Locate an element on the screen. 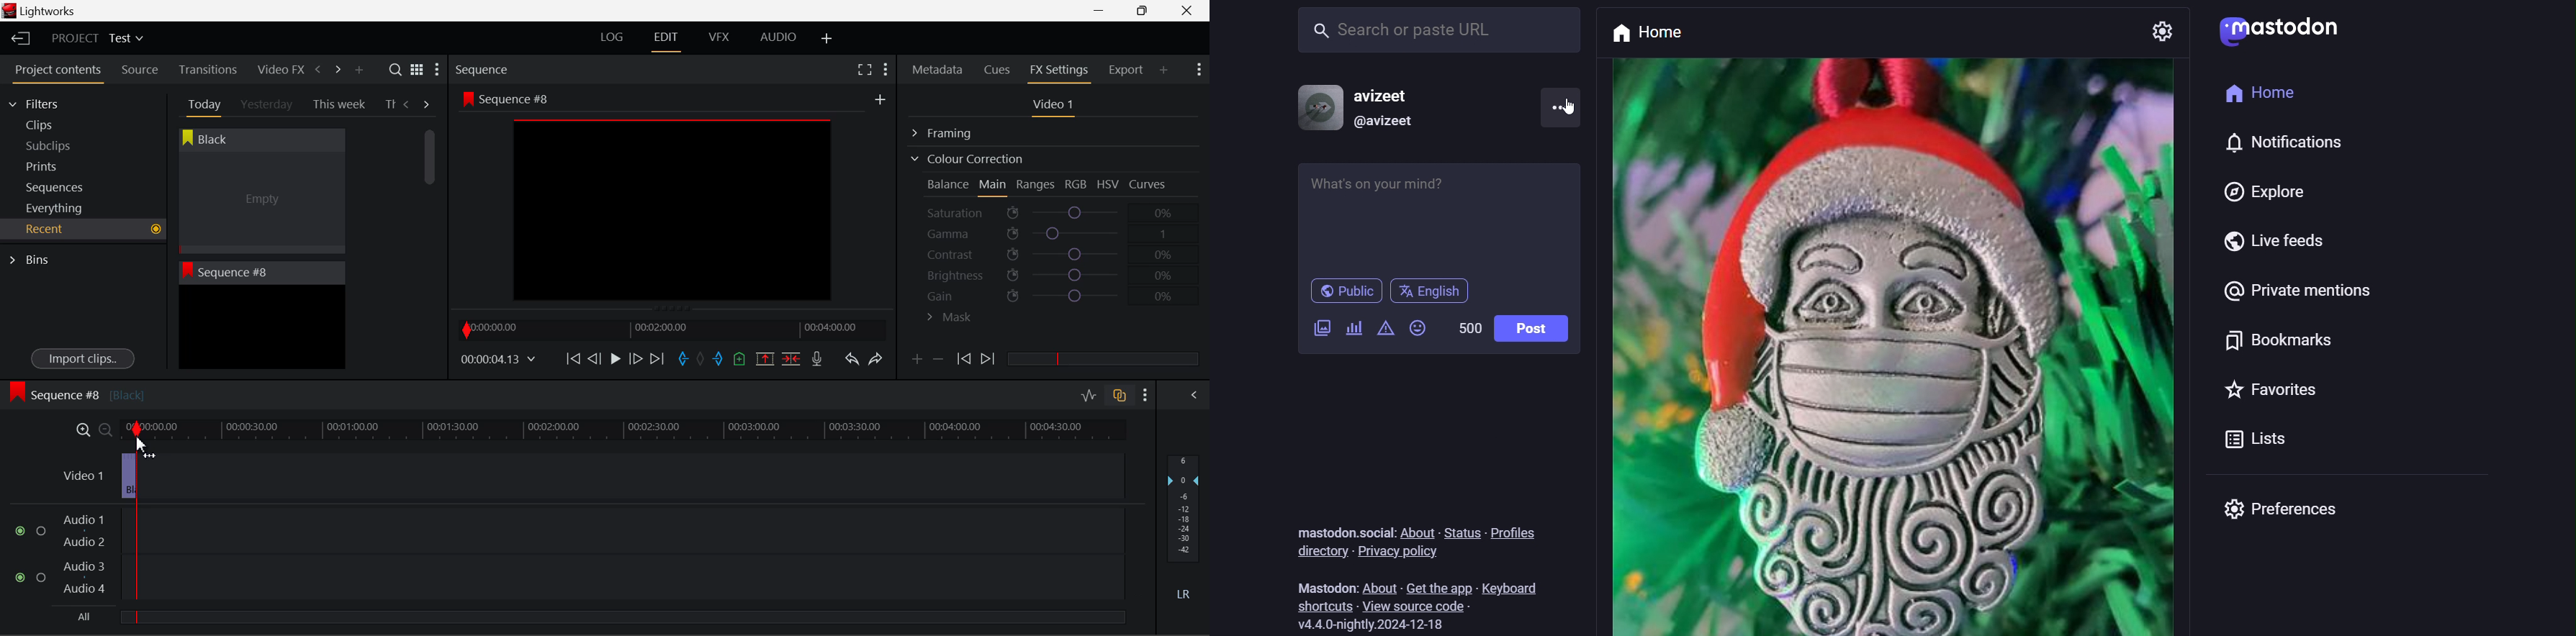 The width and height of the screenshot is (2576, 644). Redo is located at coordinates (876, 358).